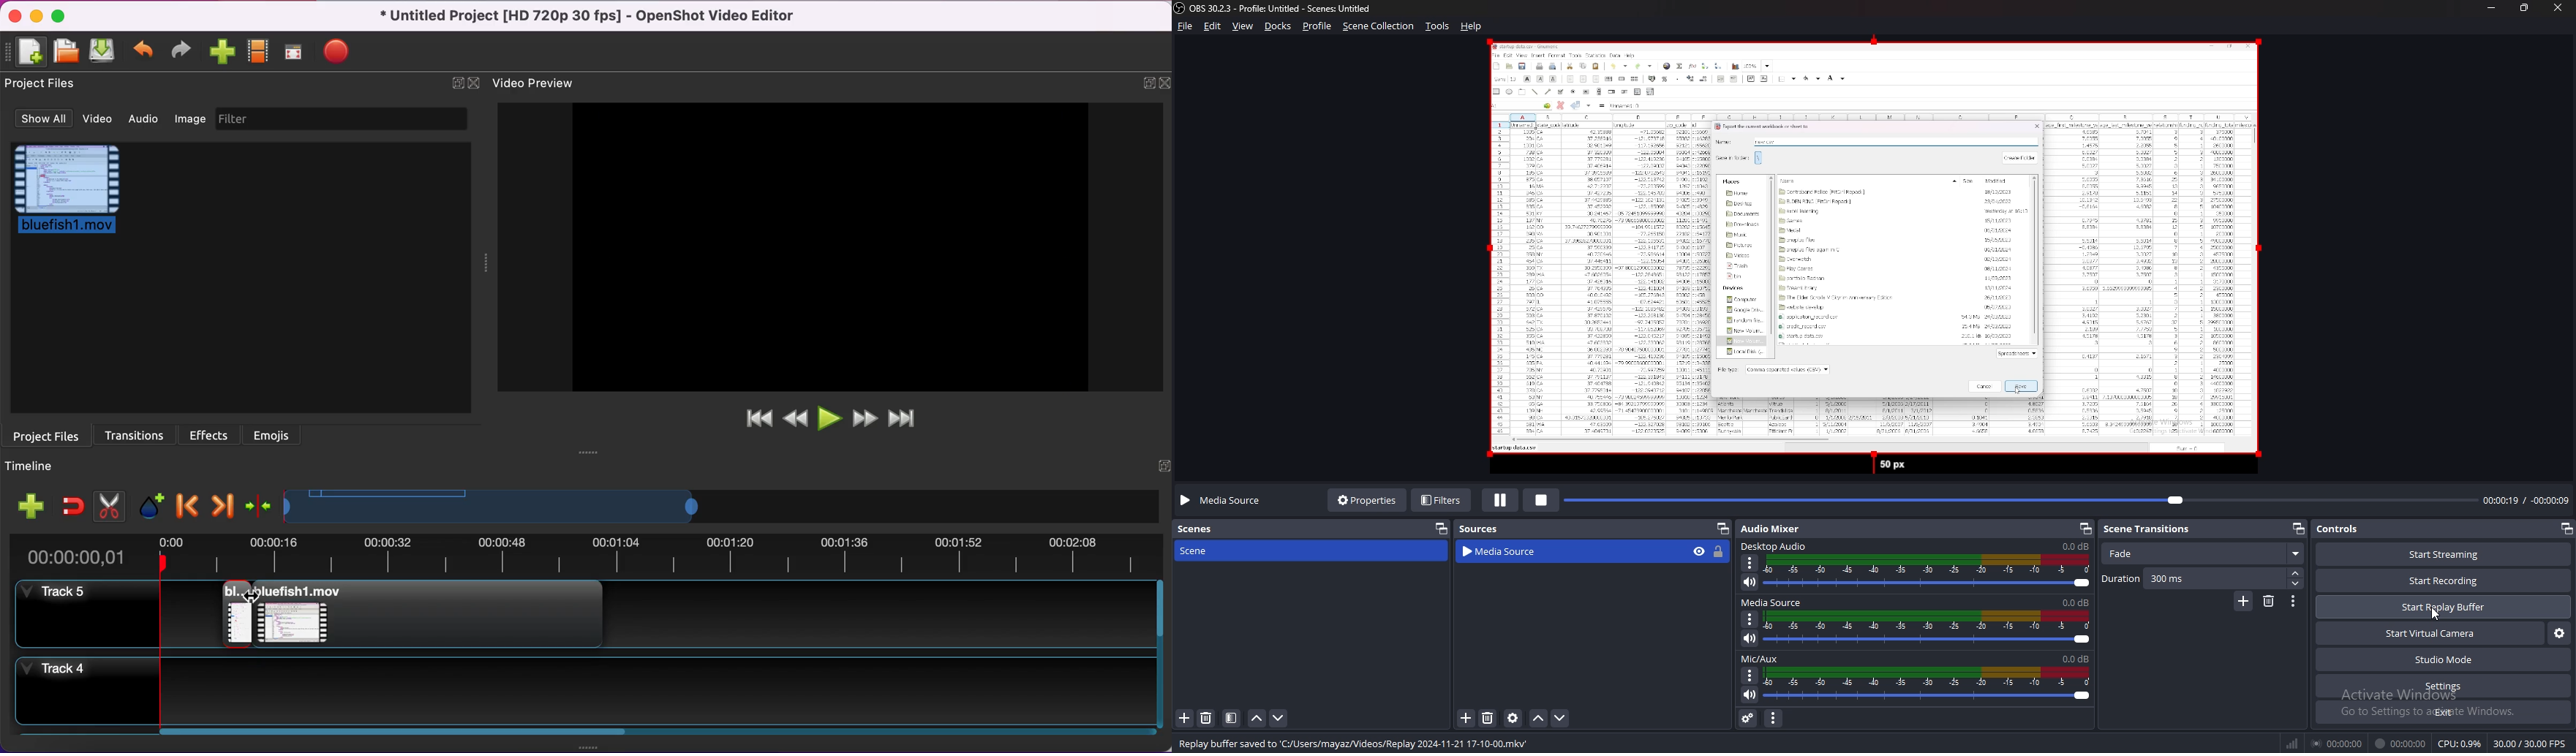 Image resolution: width=2576 pixels, height=756 pixels. Describe the element at coordinates (584, 554) in the screenshot. I see `duration` at that location.